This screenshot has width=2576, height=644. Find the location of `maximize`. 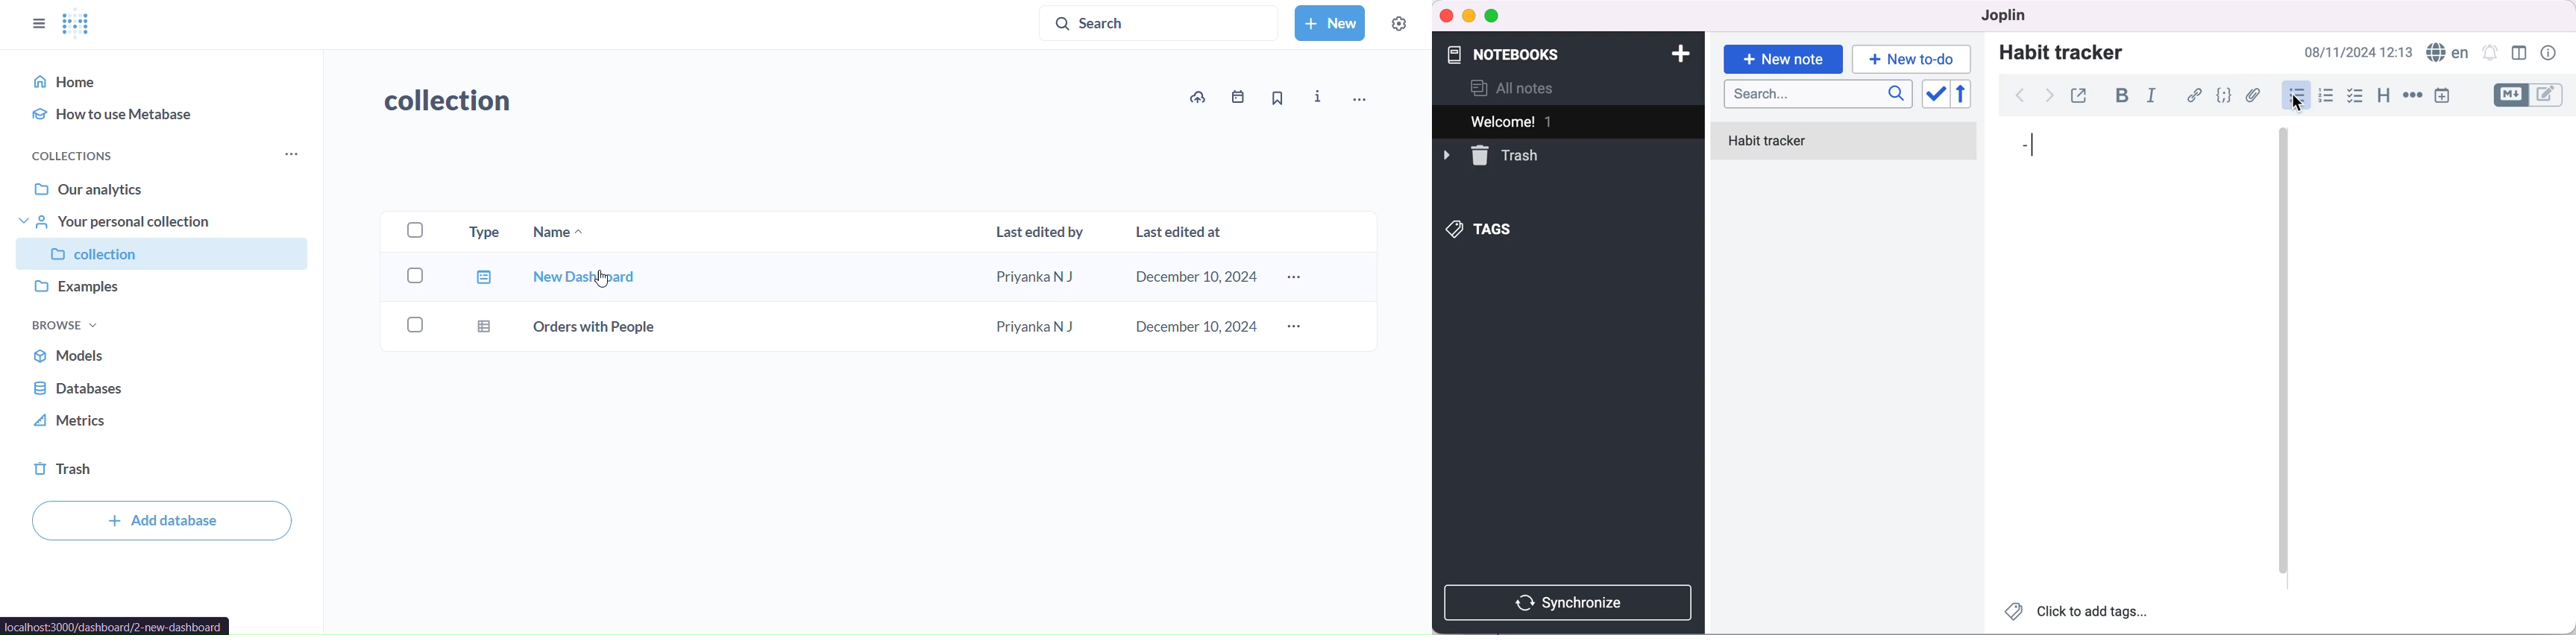

maximize is located at coordinates (1494, 17).